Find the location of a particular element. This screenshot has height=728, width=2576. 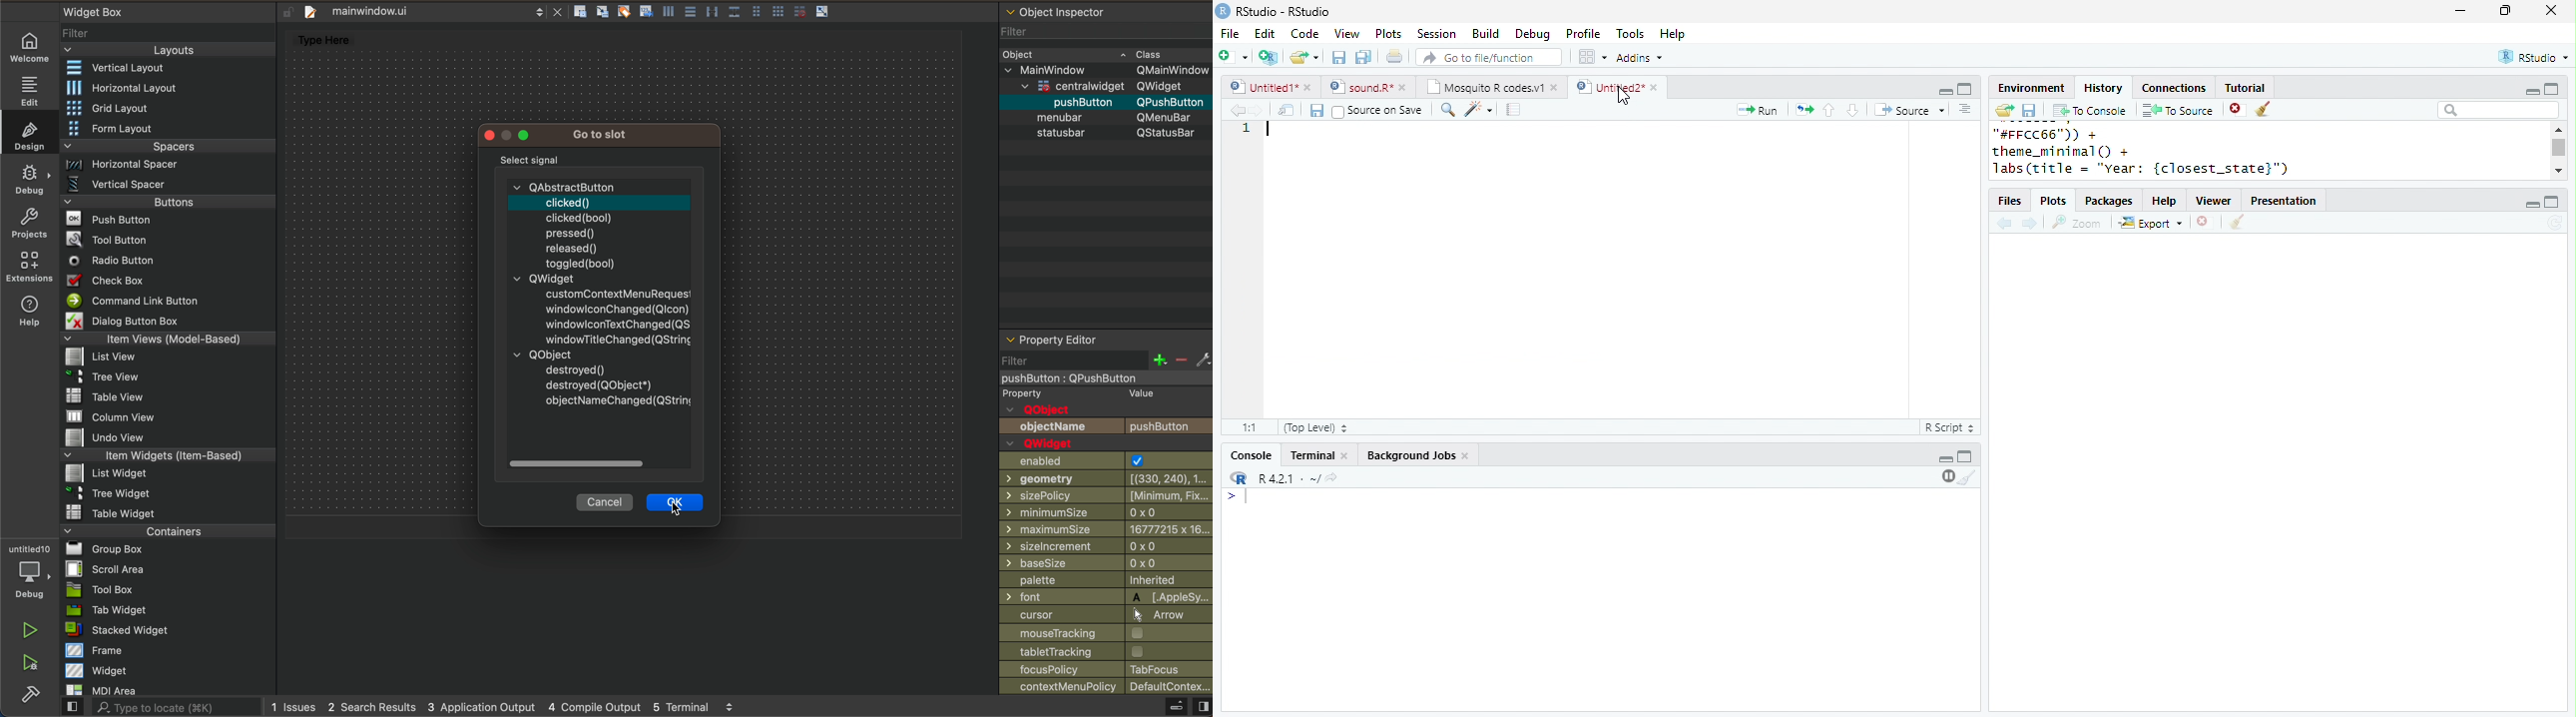

new file is located at coordinates (1233, 56).